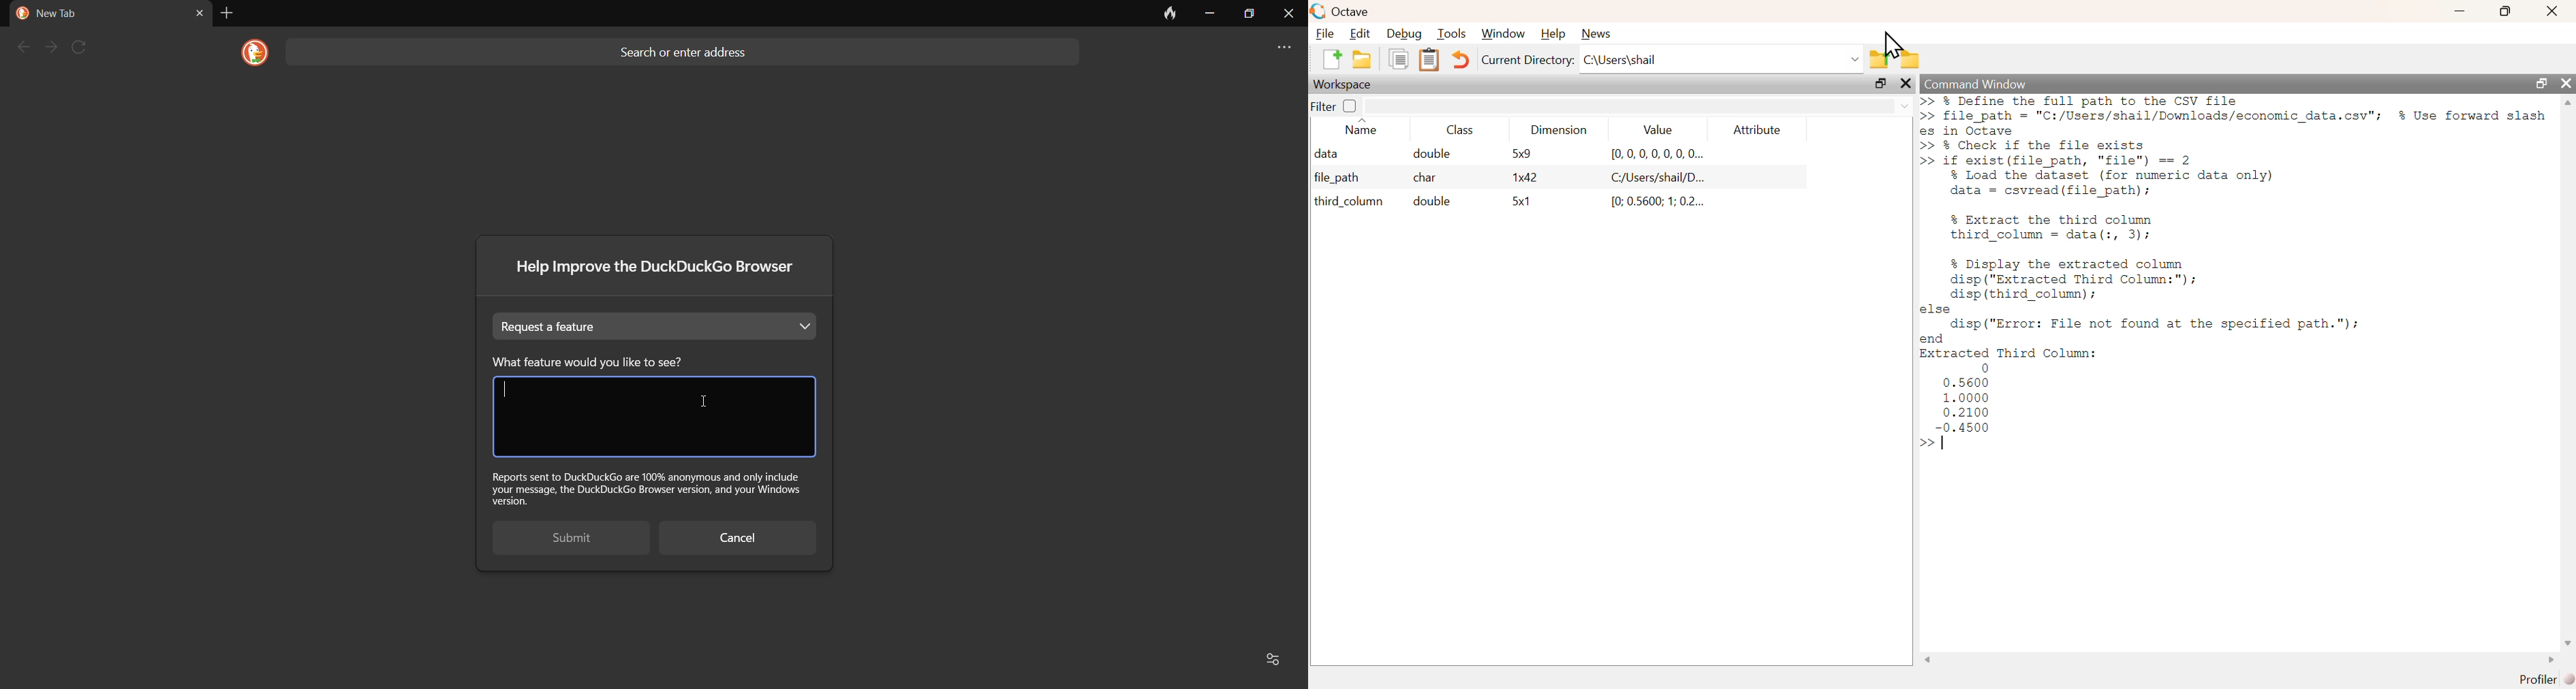  Describe the element at coordinates (1881, 84) in the screenshot. I see `restore` at that location.